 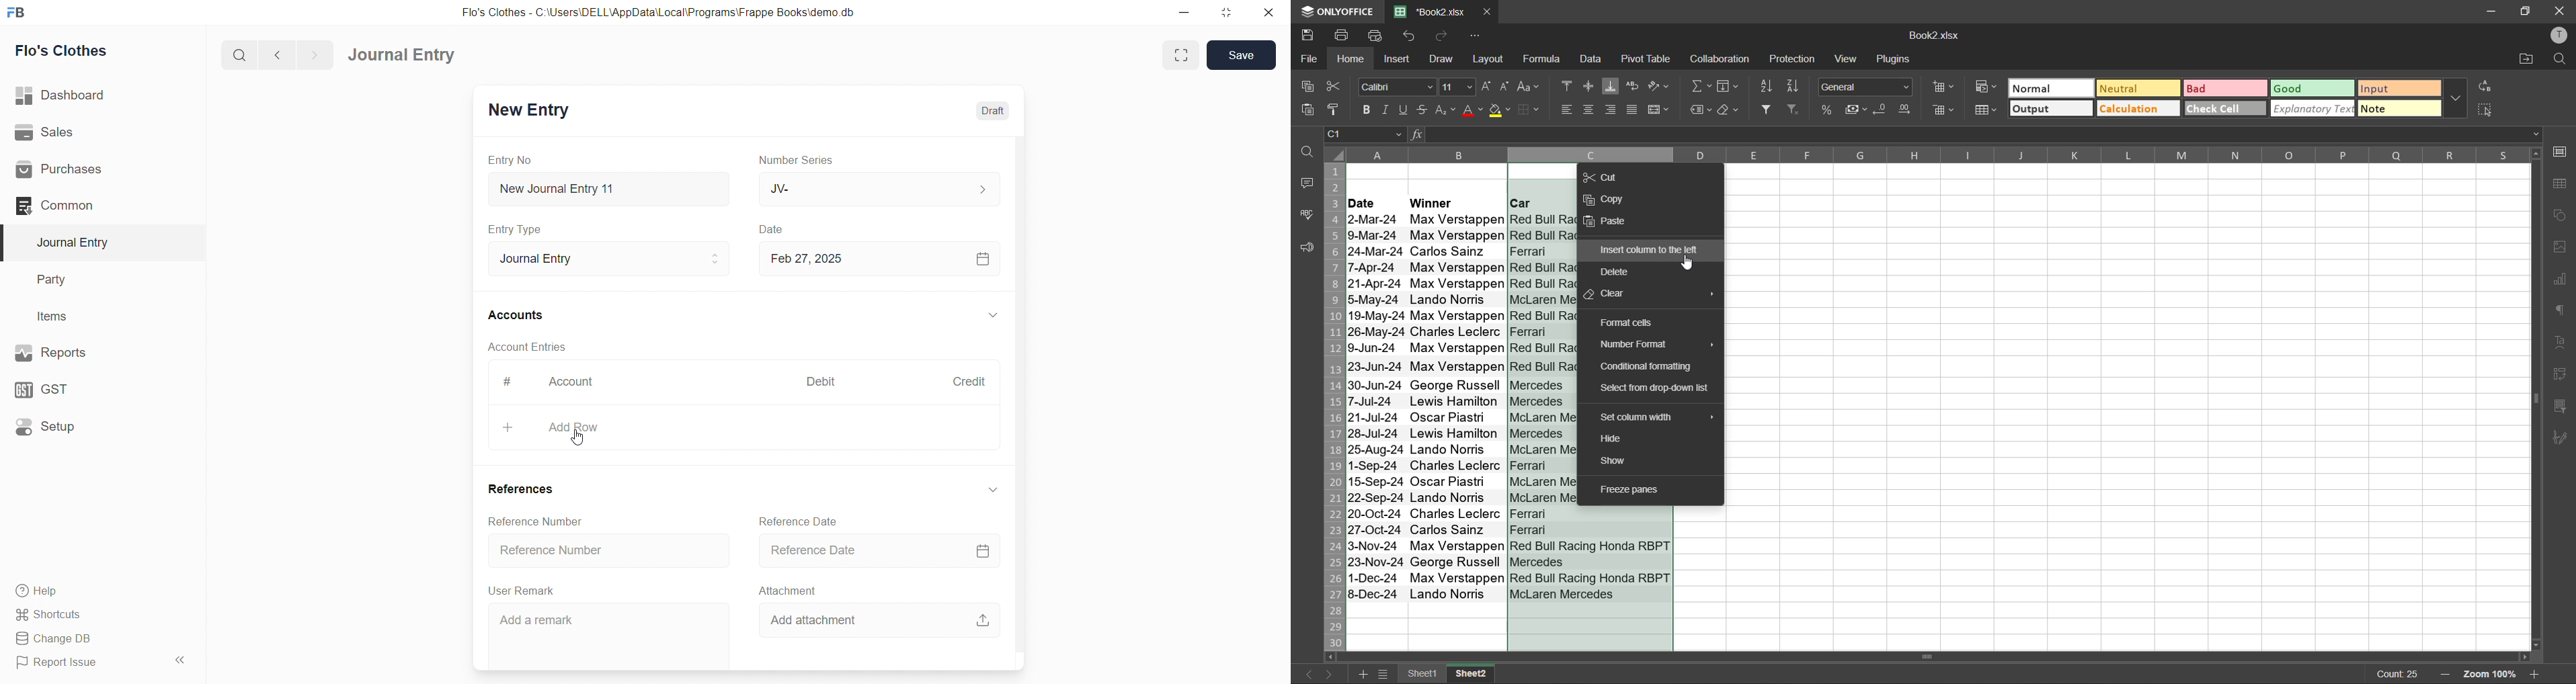 I want to click on Account Entries, so click(x=528, y=345).